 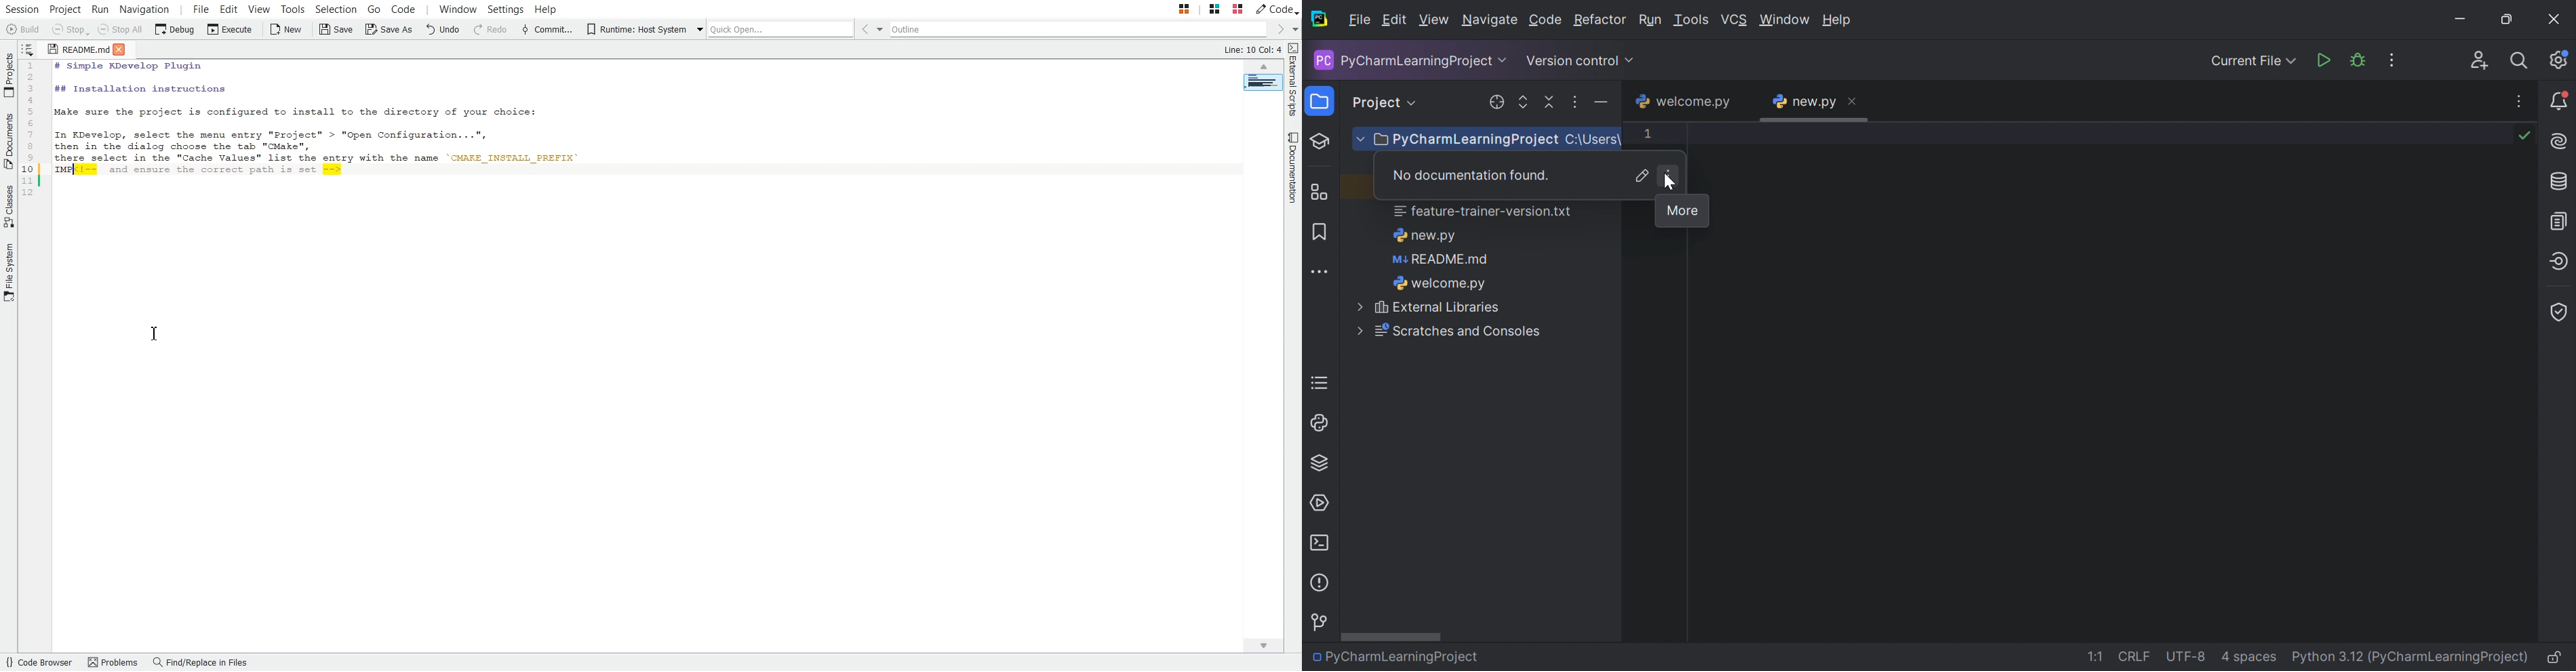 I want to click on 4 spaces, so click(x=2251, y=659).